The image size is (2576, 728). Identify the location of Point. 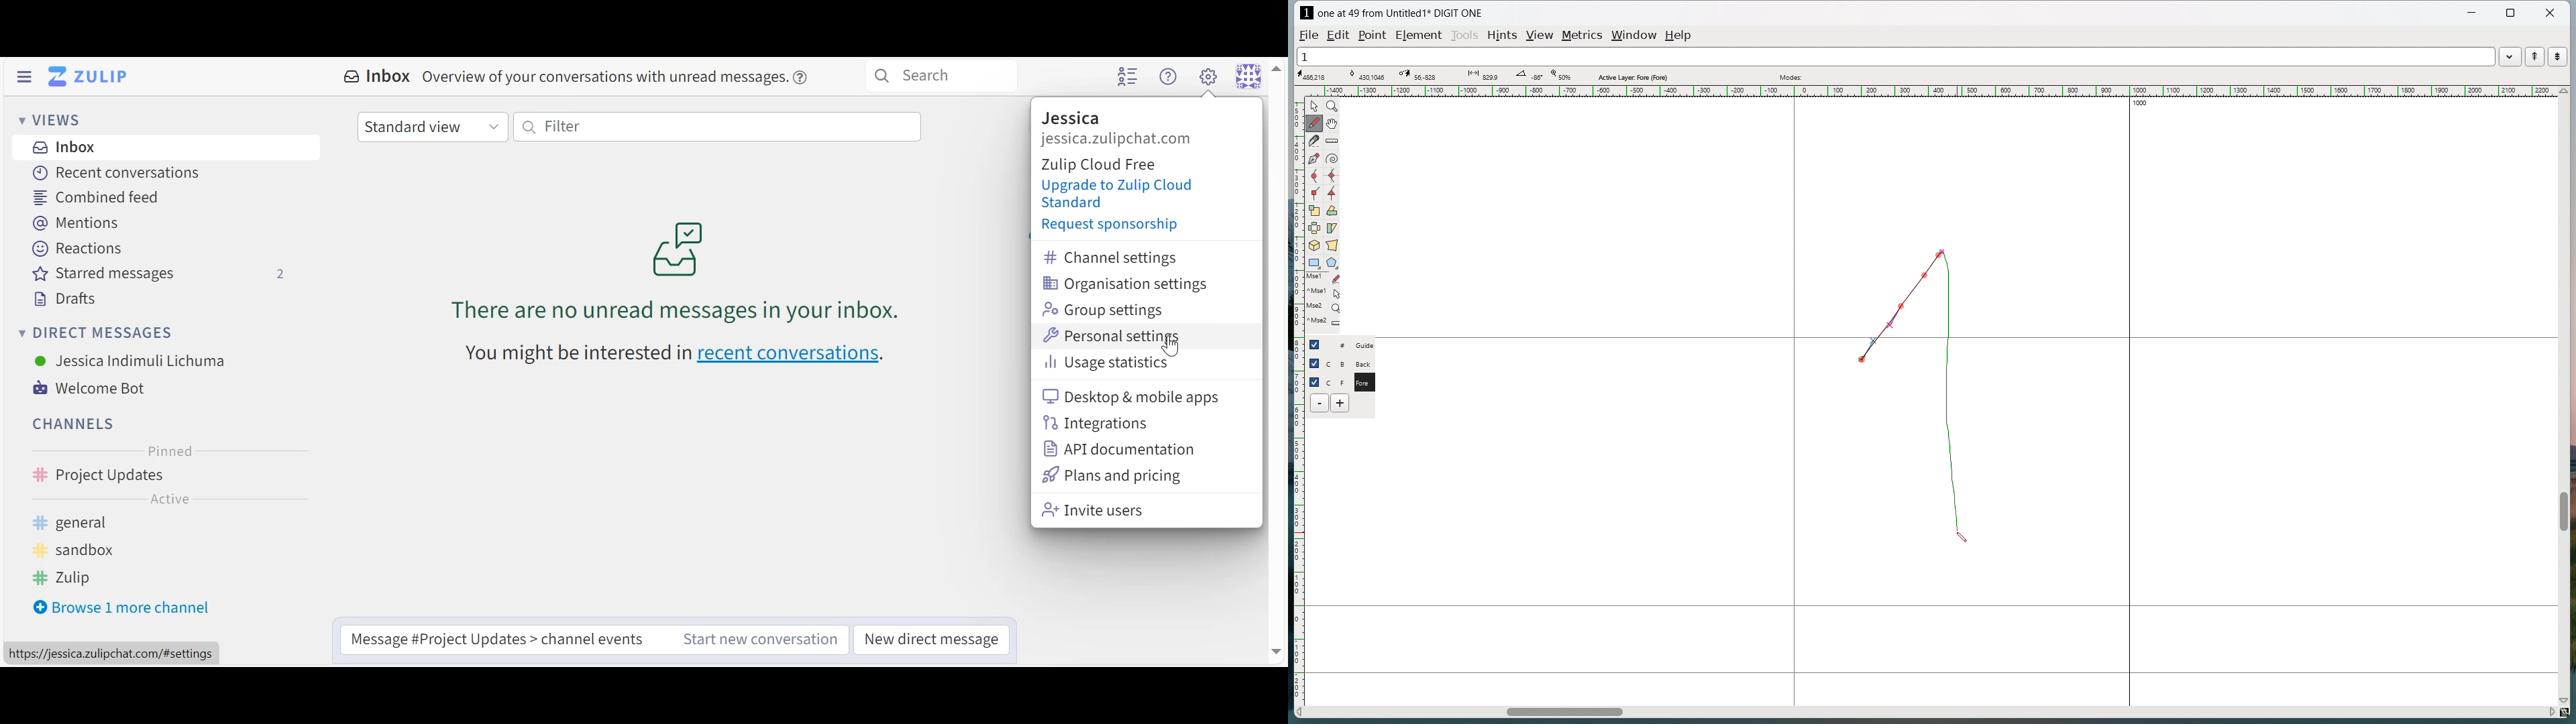
(1375, 34).